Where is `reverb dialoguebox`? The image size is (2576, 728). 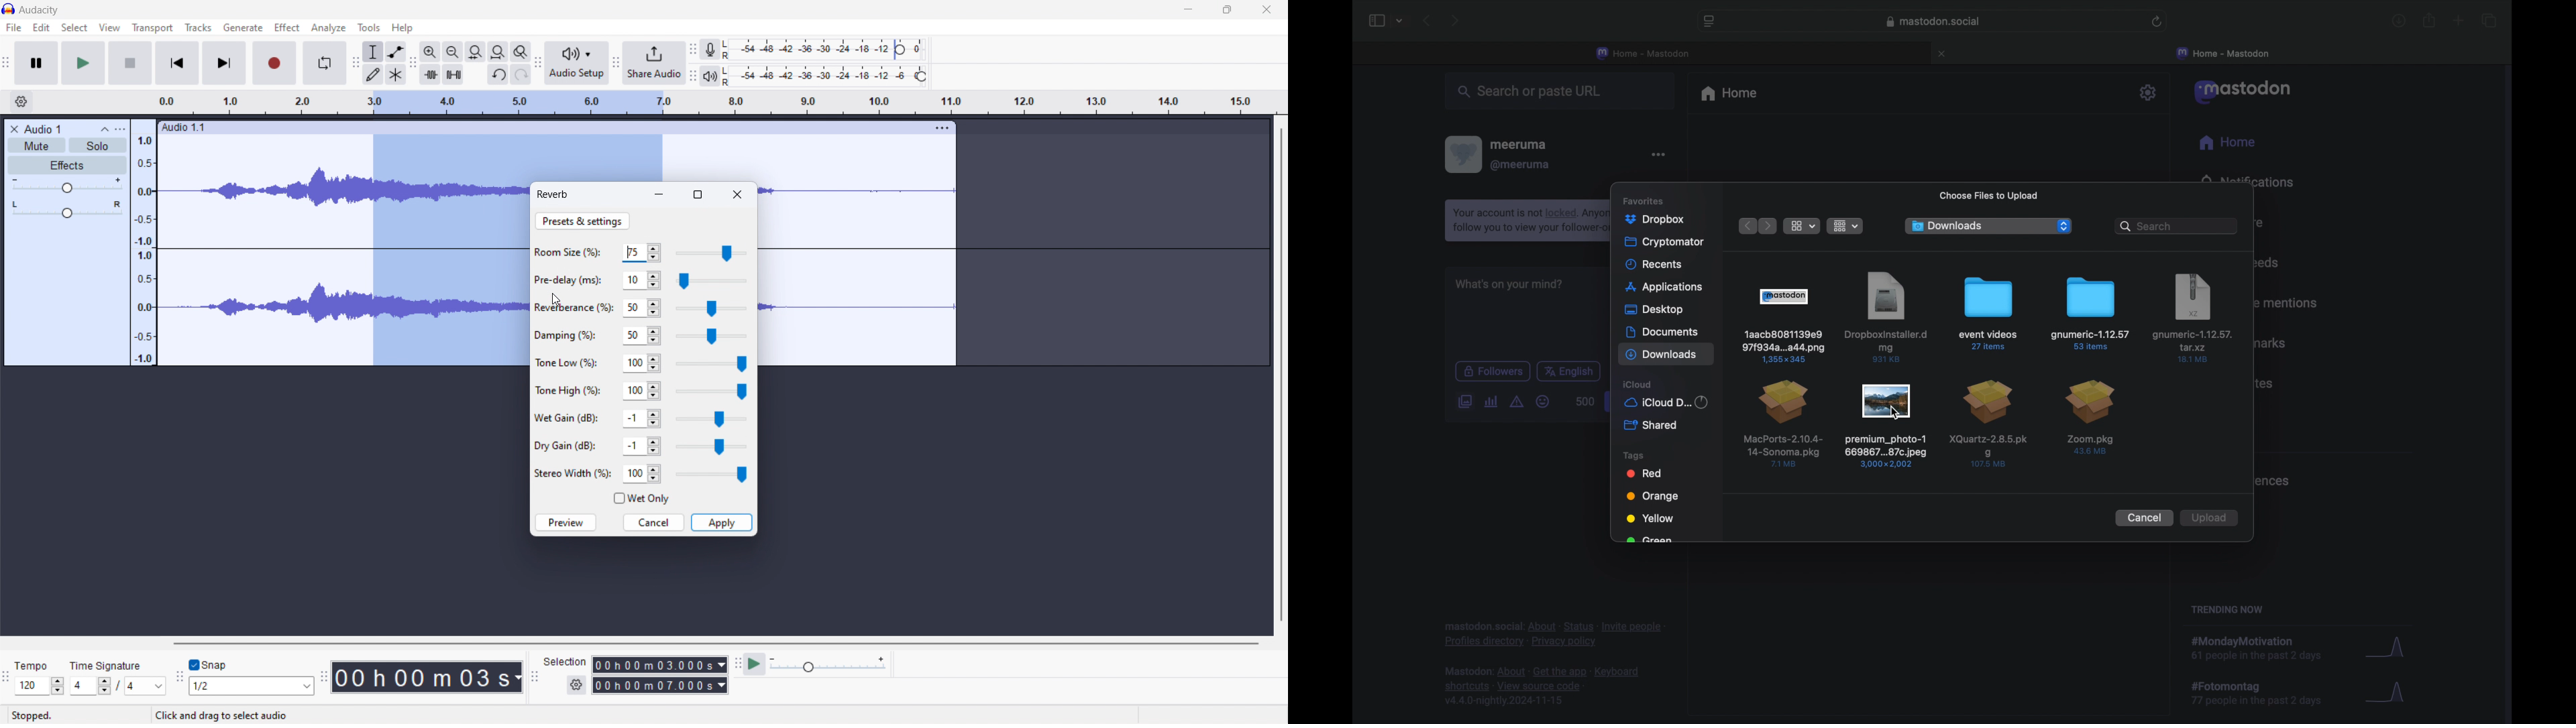 reverb dialoguebox is located at coordinates (554, 194).